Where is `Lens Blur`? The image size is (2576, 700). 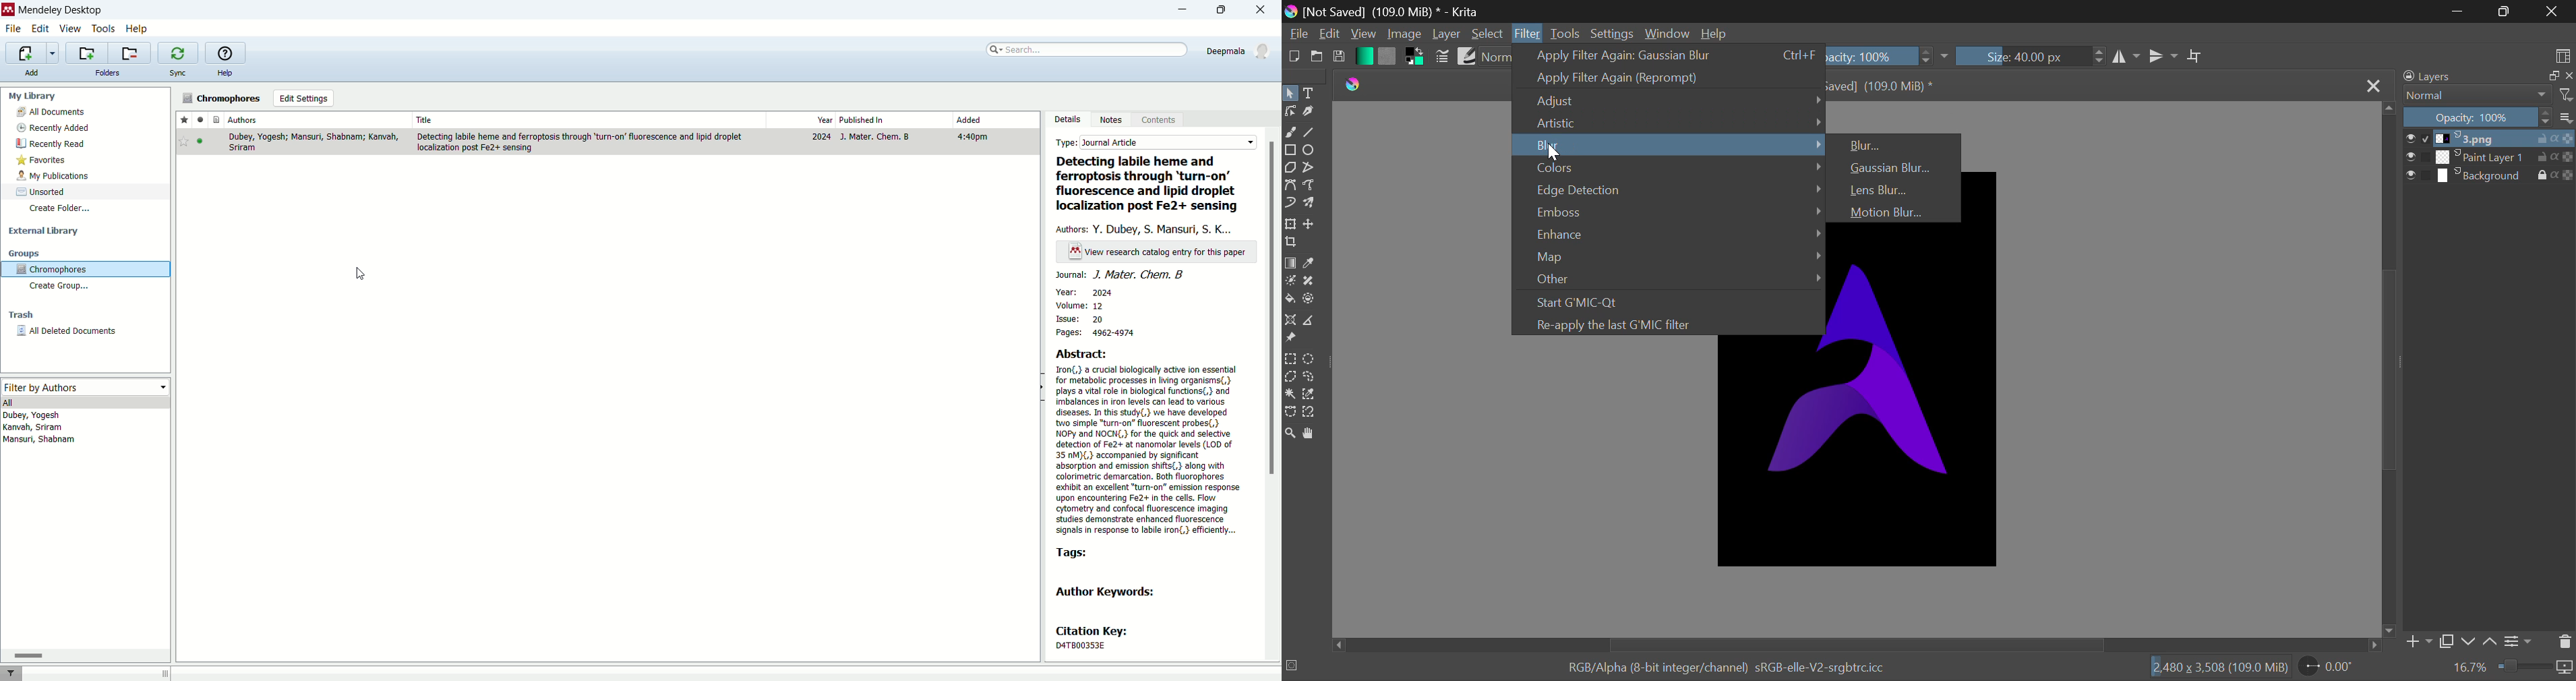 Lens Blur is located at coordinates (1896, 189).